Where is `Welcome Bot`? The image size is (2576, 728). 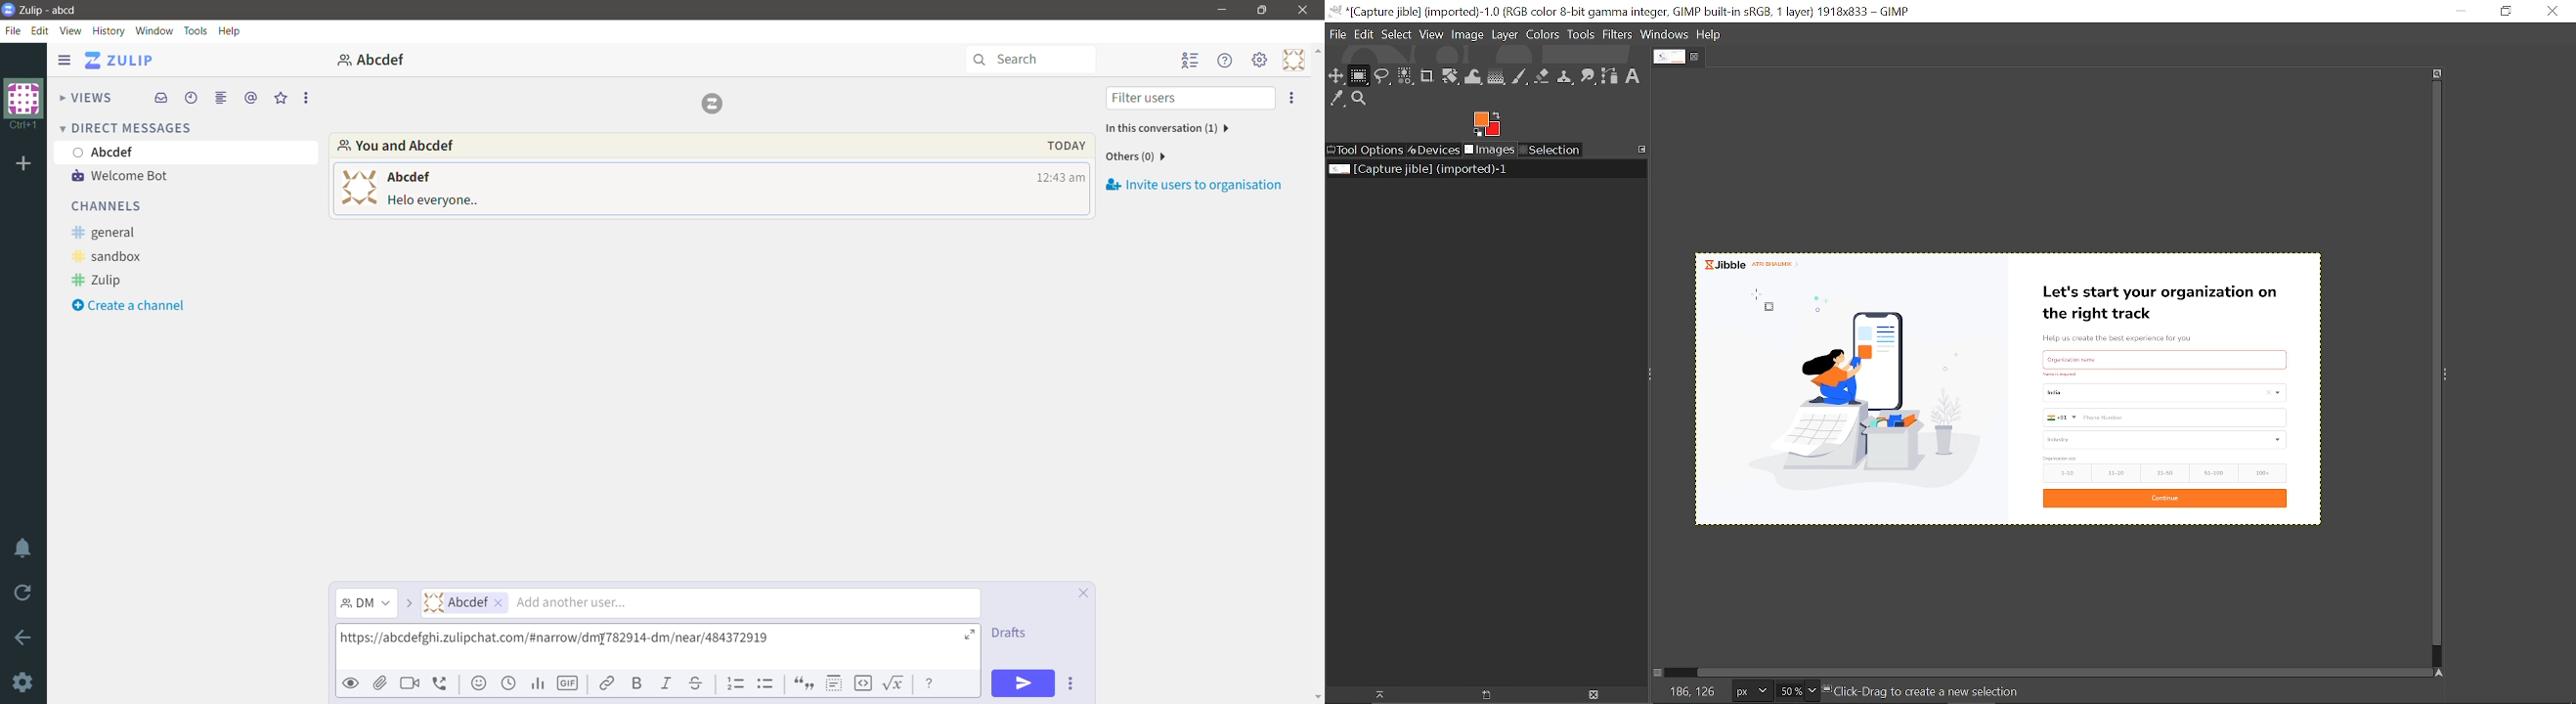
Welcome Bot is located at coordinates (130, 175).